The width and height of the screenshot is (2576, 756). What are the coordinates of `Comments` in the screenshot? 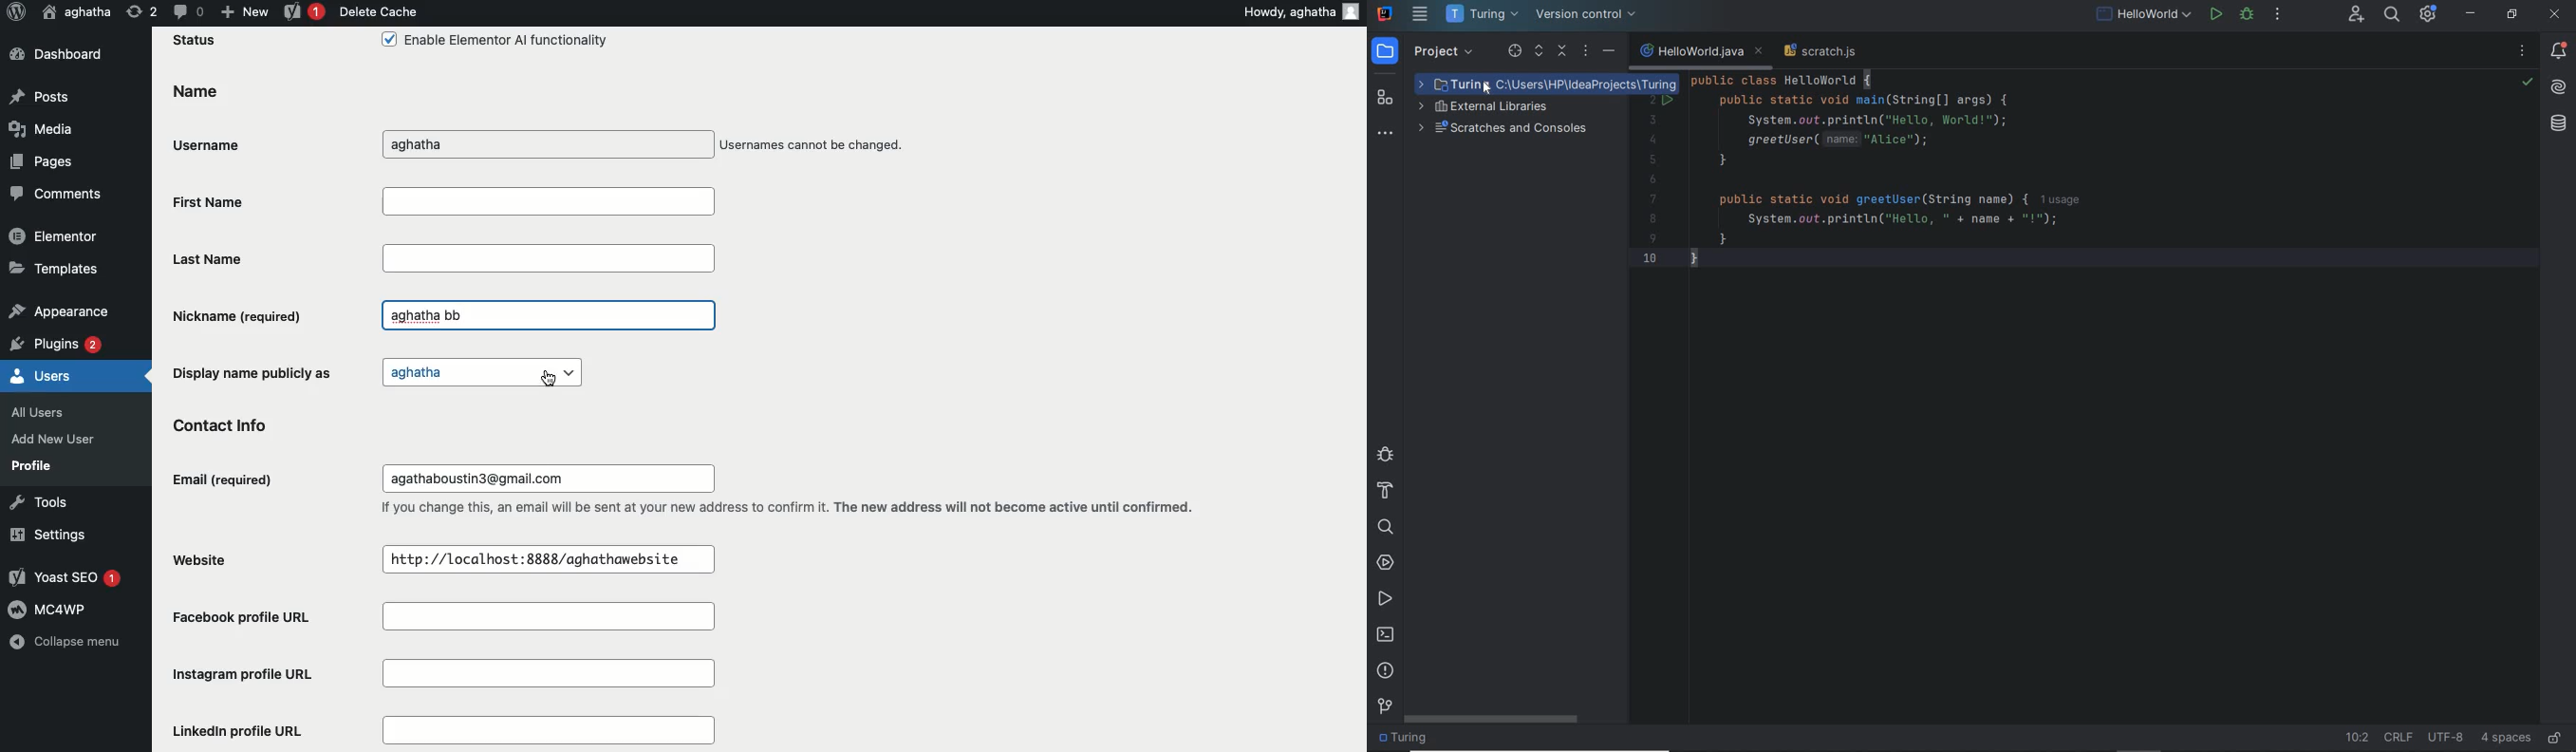 It's located at (57, 195).